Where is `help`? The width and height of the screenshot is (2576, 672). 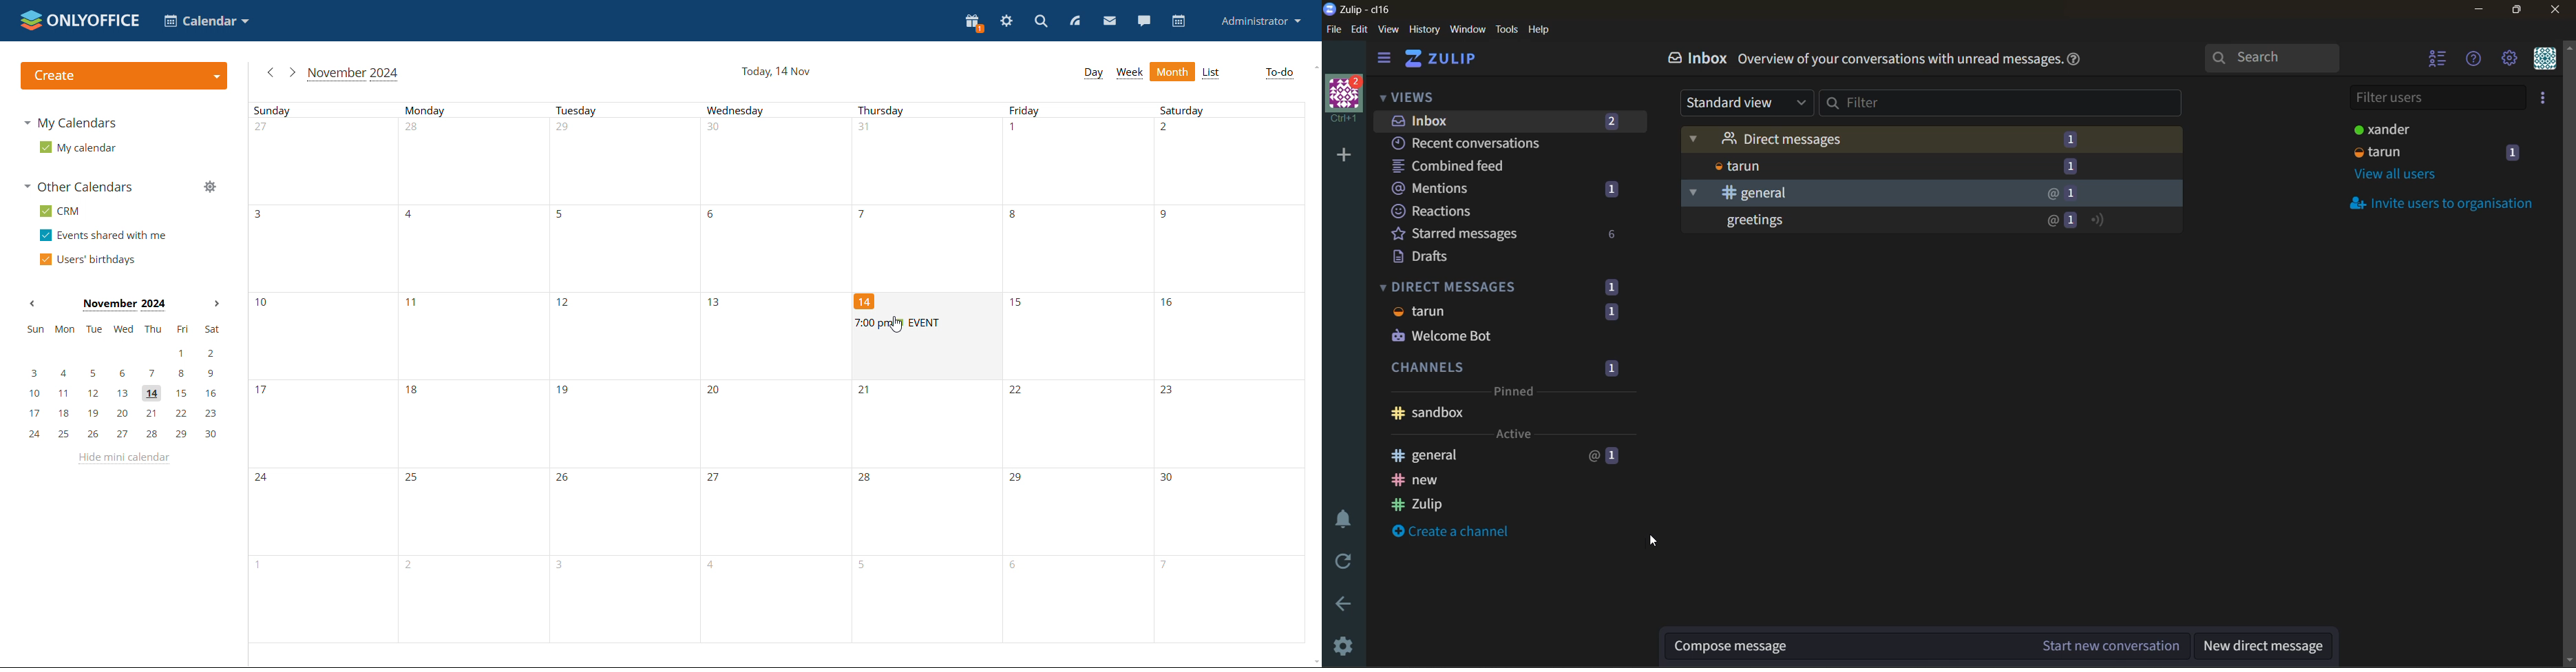 help is located at coordinates (2084, 59).